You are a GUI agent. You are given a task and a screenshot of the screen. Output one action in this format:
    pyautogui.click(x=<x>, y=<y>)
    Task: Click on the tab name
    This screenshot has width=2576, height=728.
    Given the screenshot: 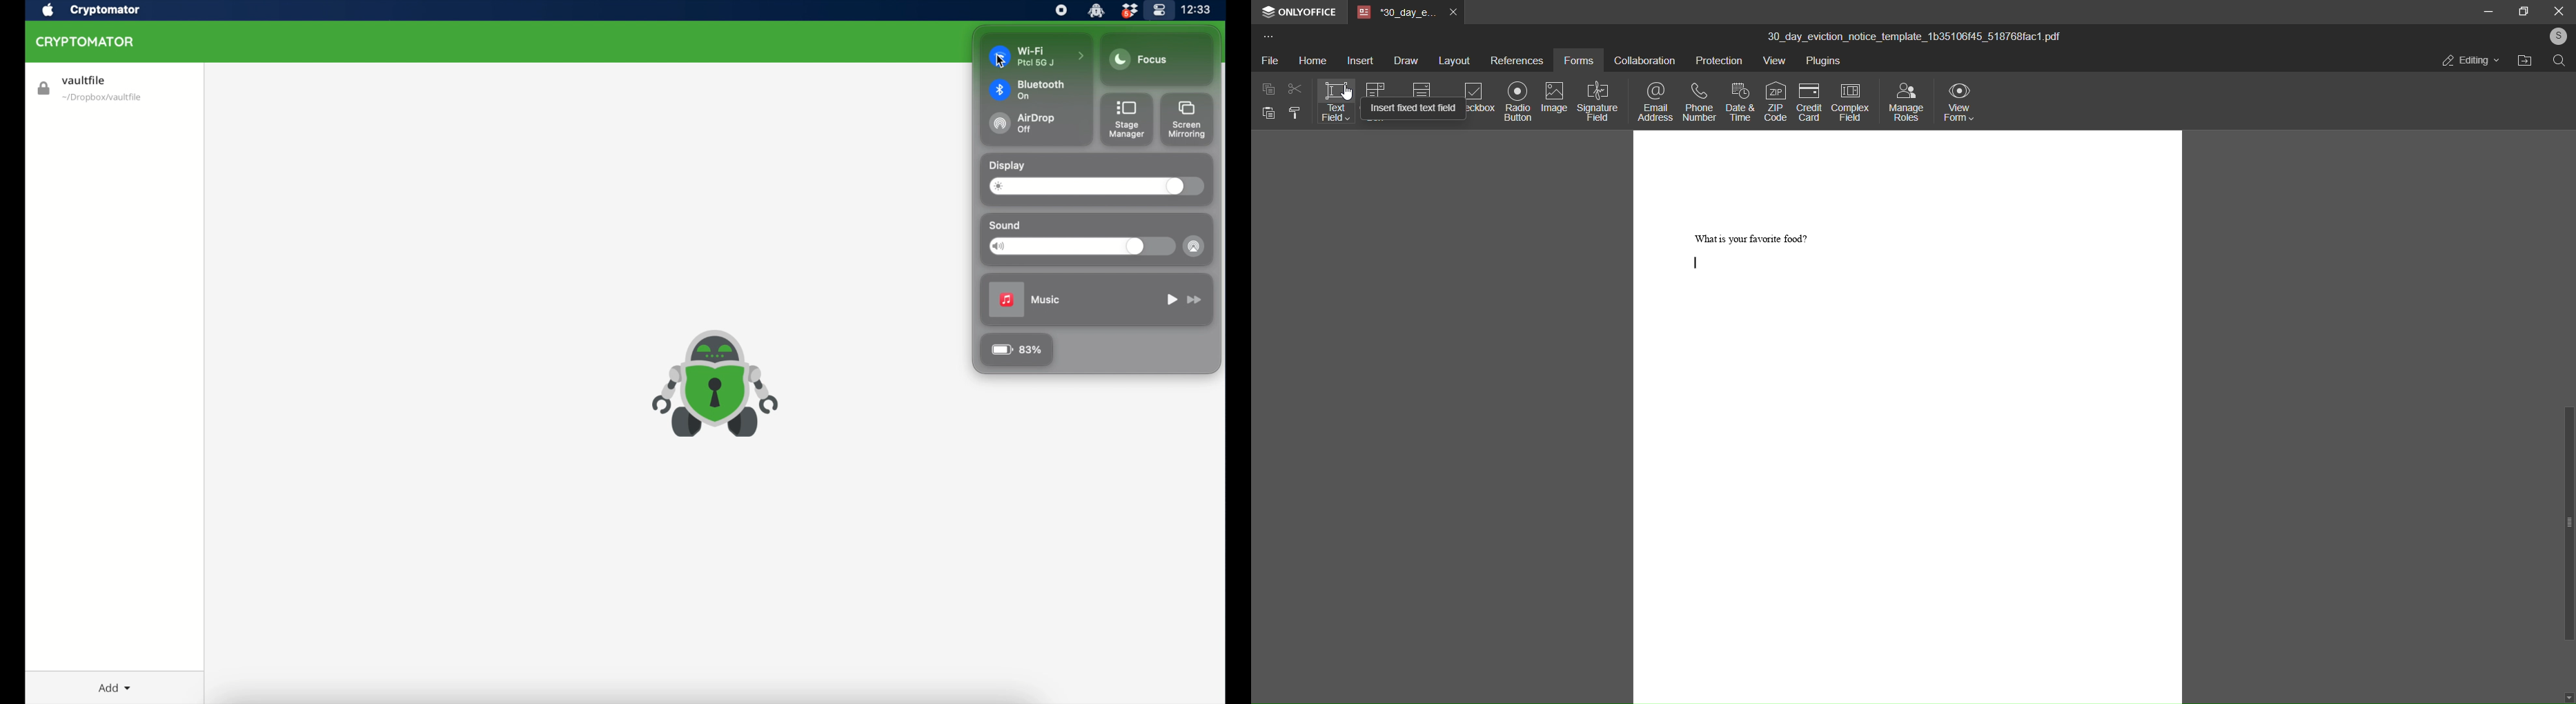 What is the action you would take?
    pyautogui.click(x=1395, y=14)
    